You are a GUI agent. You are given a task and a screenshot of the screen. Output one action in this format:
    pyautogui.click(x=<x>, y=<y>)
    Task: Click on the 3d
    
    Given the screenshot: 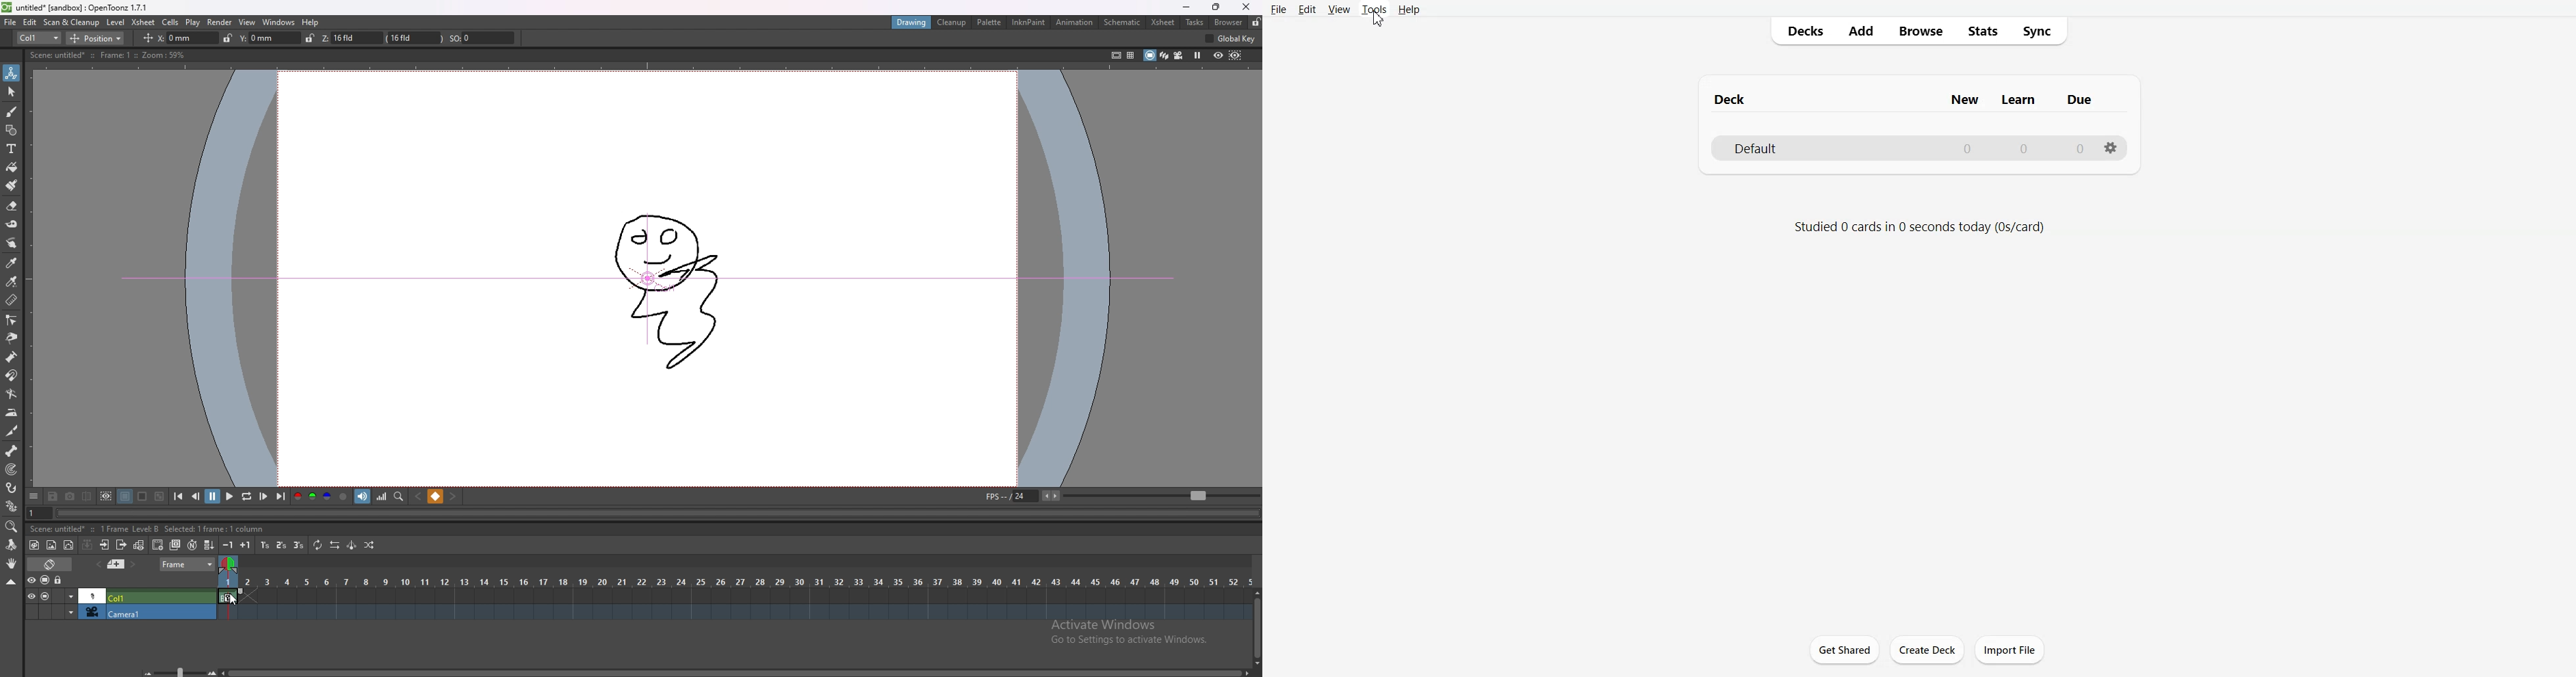 What is the action you would take?
    pyautogui.click(x=1164, y=55)
    